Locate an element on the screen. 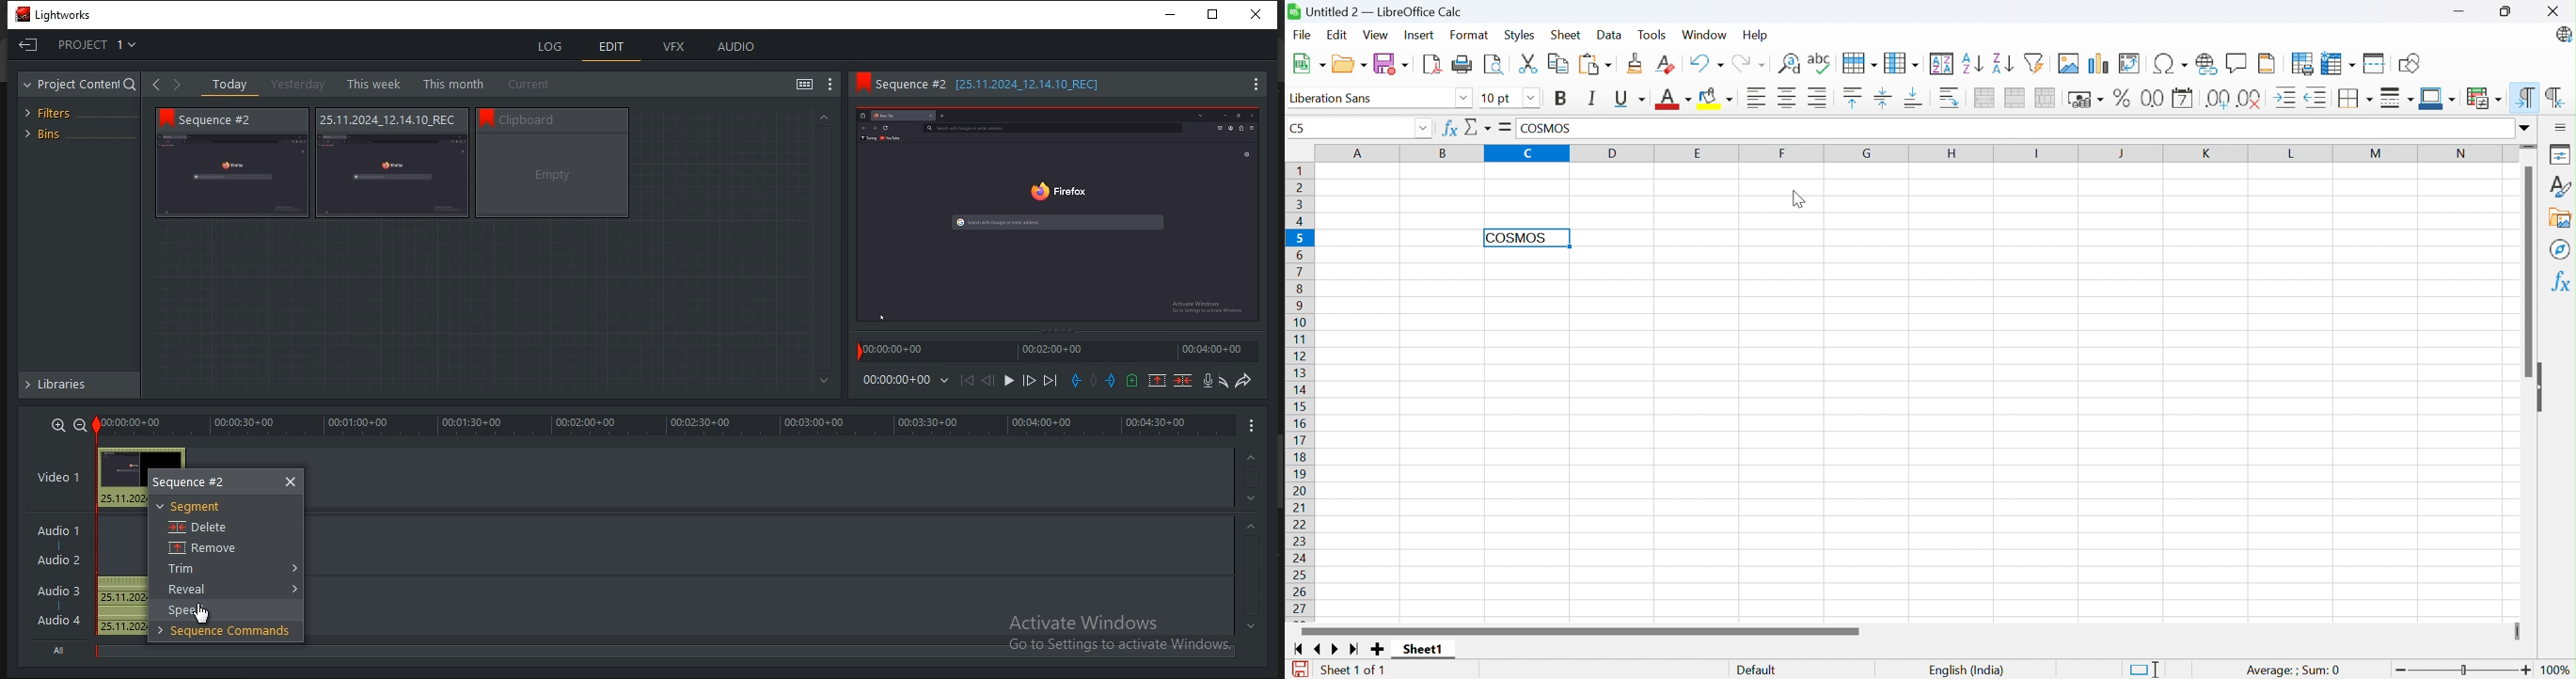 The height and width of the screenshot is (700, 2576). Gallery is located at coordinates (2562, 218).